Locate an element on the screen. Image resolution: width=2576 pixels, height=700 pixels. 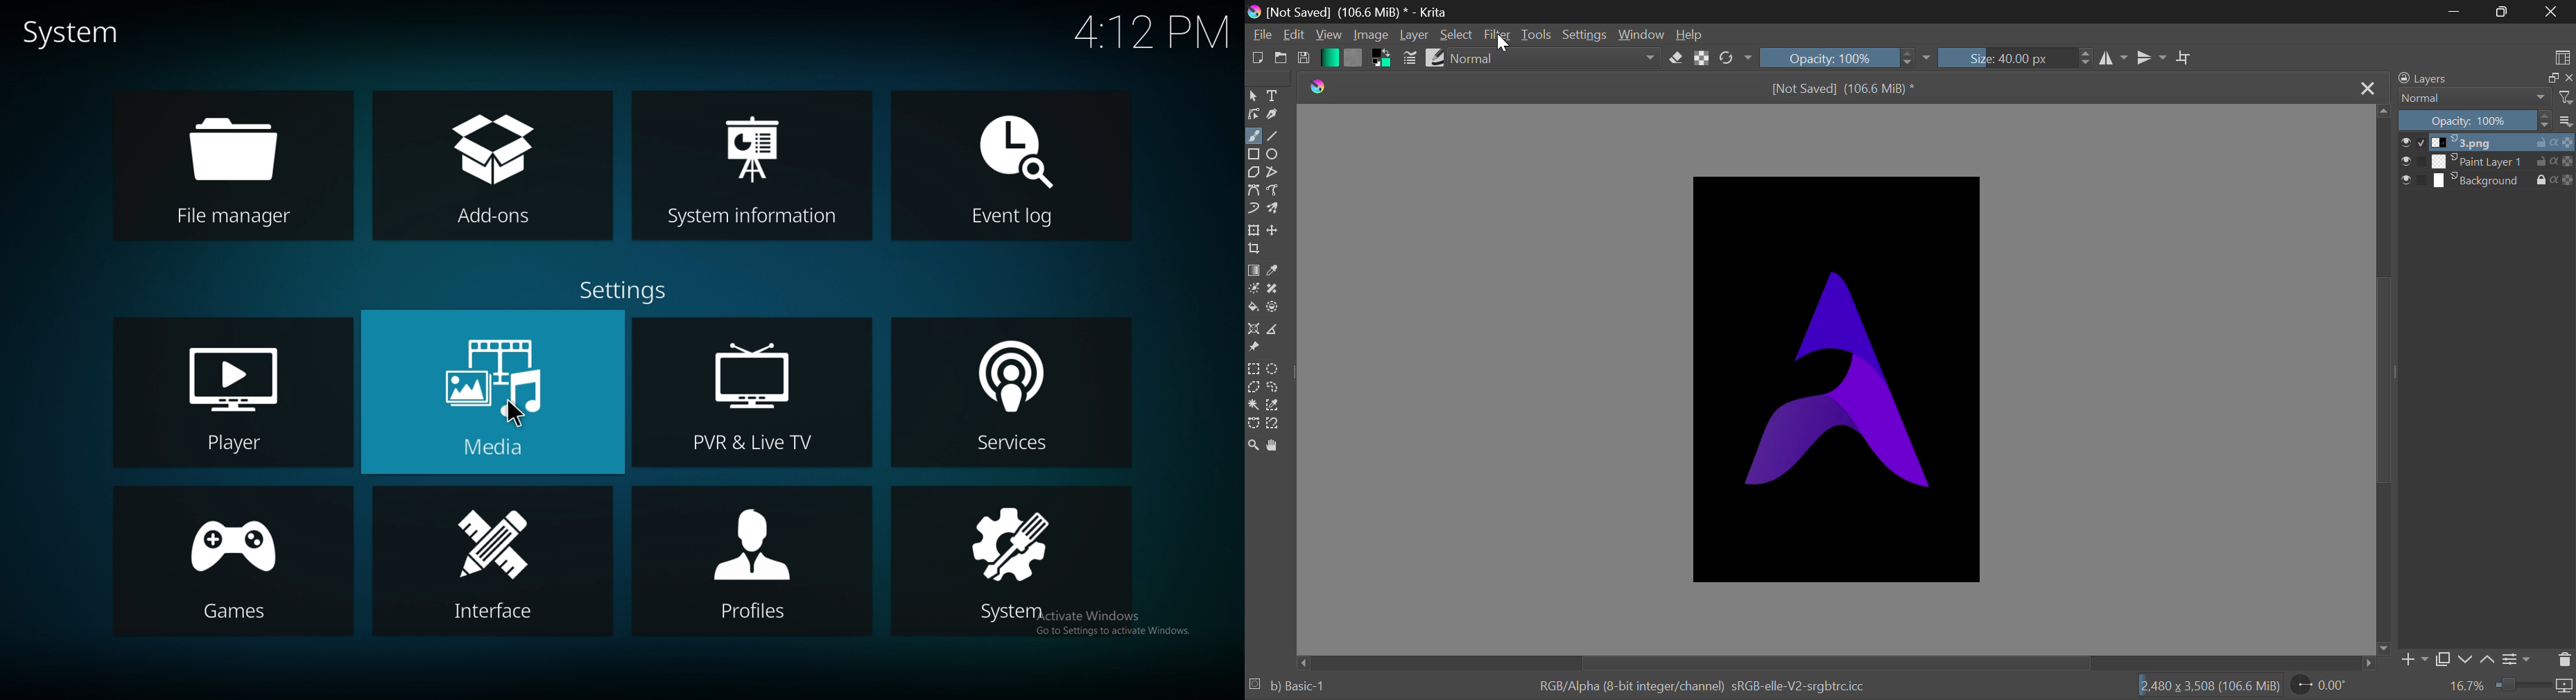
Horizontal Mirror Flip is located at coordinates (2152, 58).